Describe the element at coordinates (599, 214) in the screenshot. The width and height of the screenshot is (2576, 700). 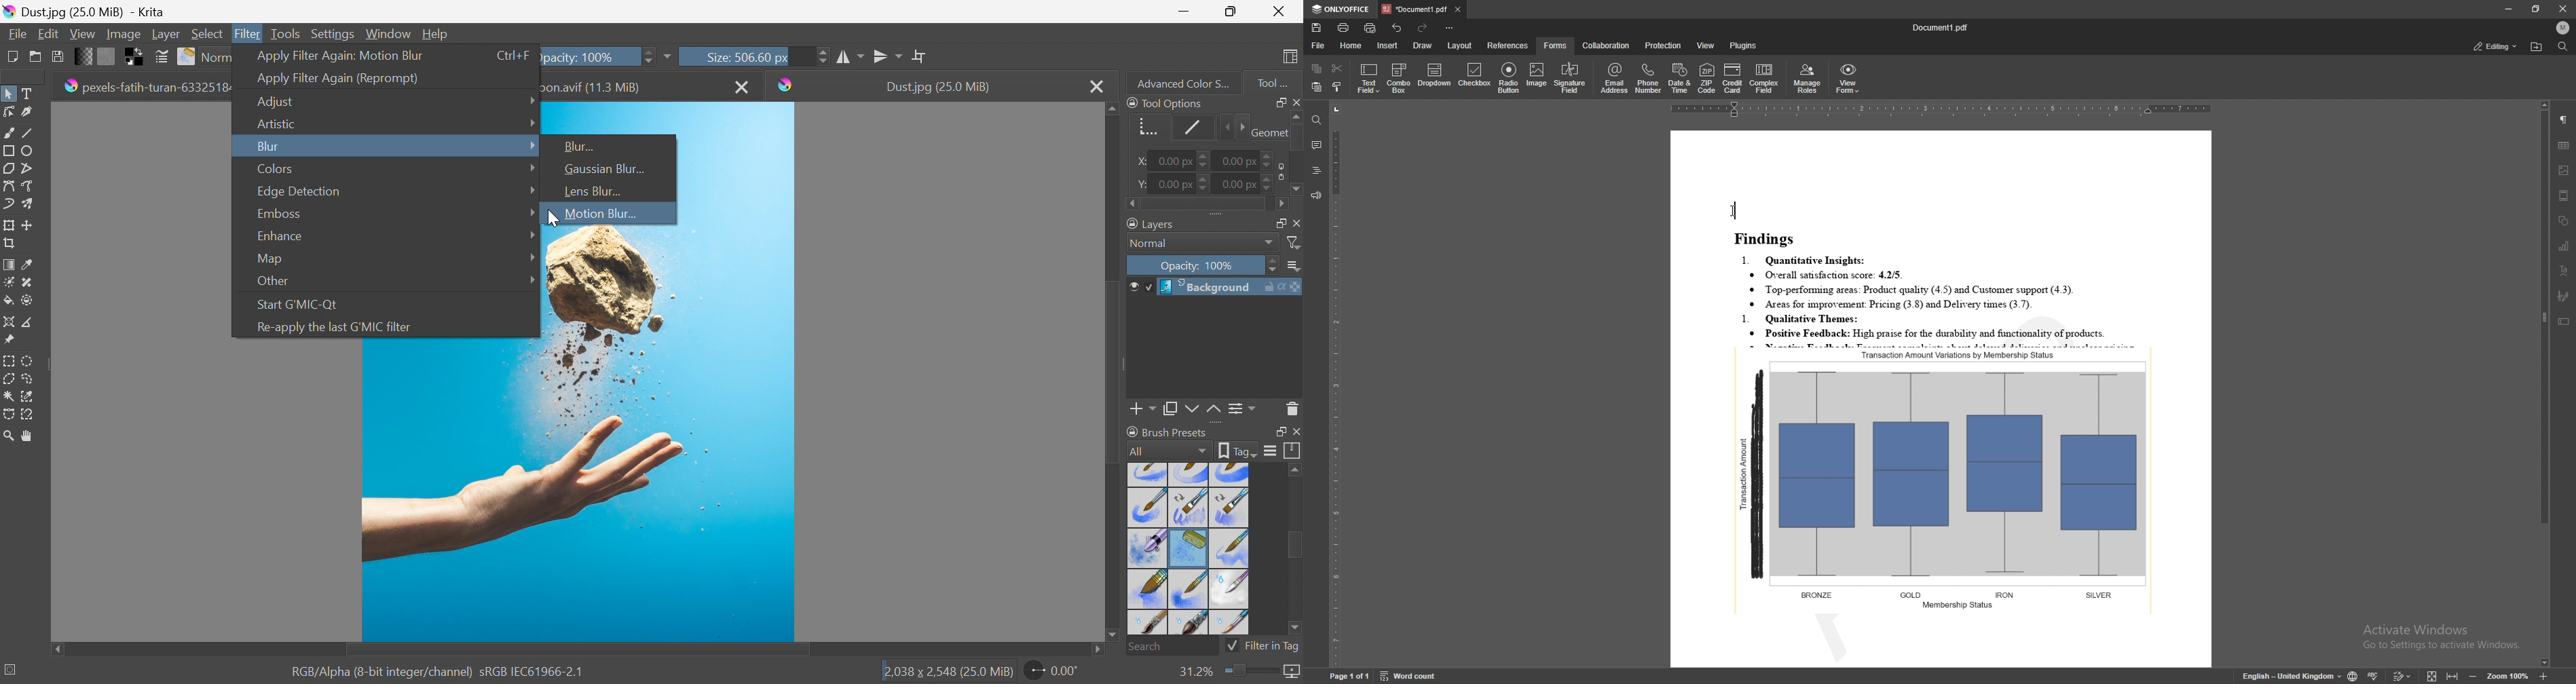
I see `Motion Blur...` at that location.